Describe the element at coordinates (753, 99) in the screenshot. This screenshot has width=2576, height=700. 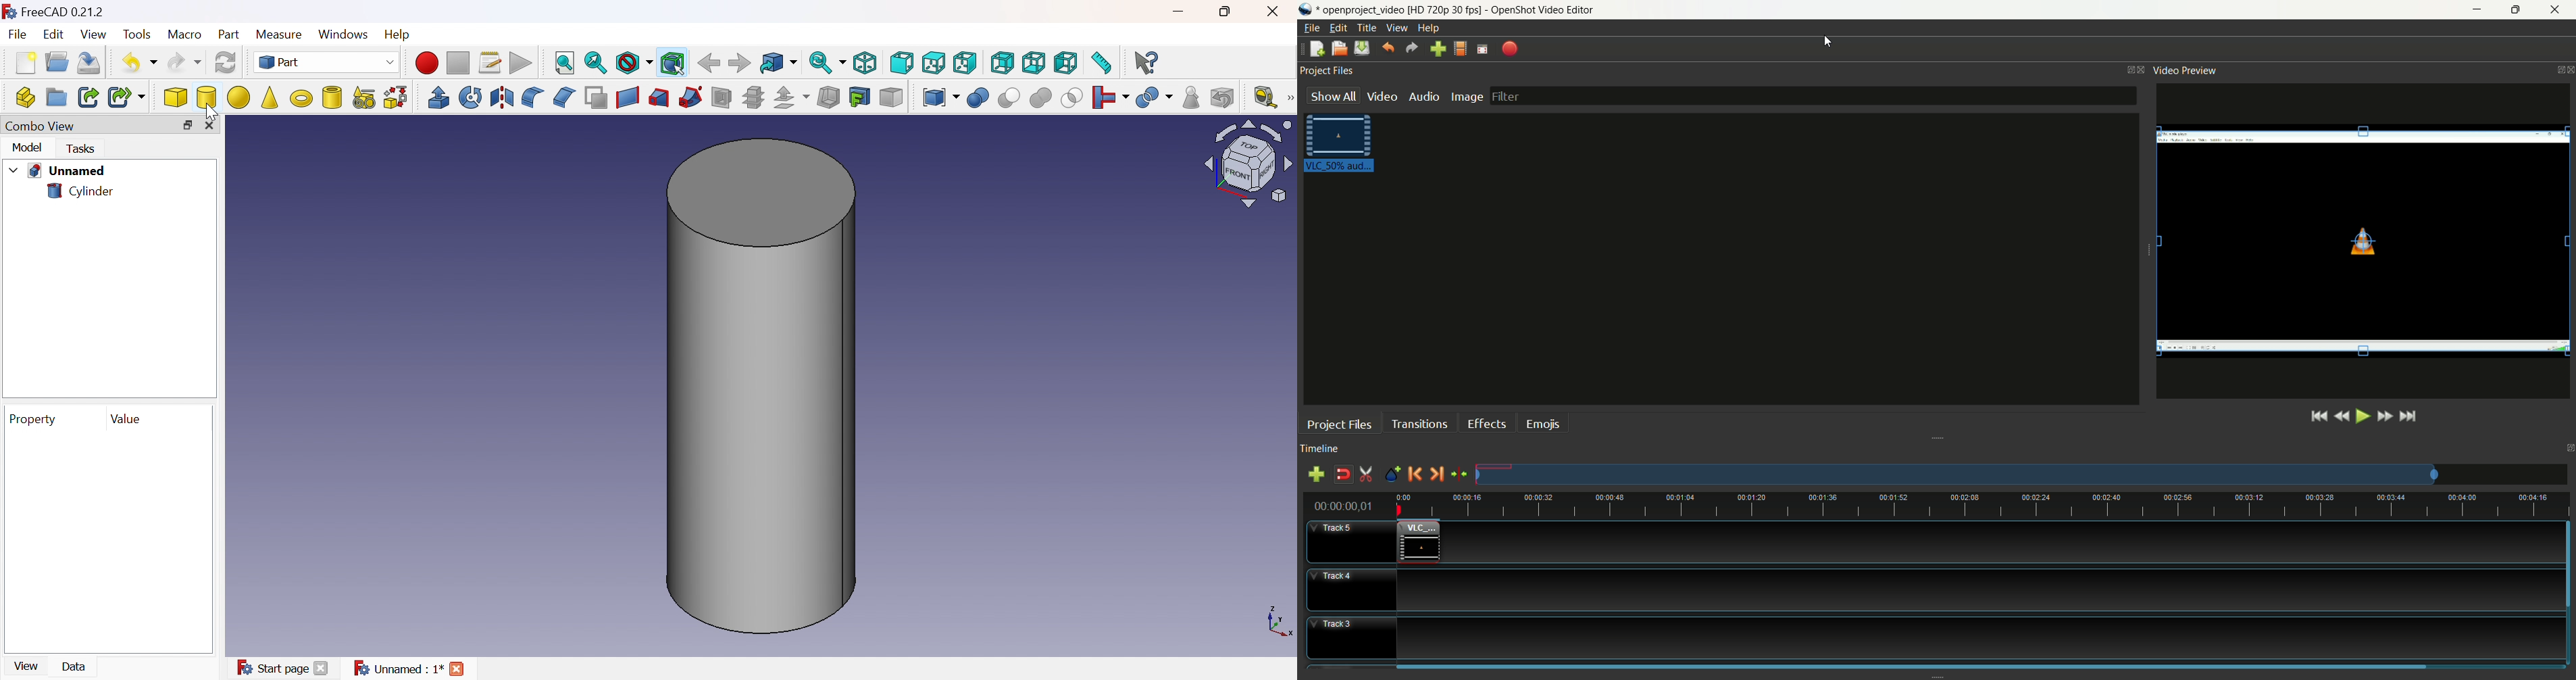
I see `Cross-sections` at that location.